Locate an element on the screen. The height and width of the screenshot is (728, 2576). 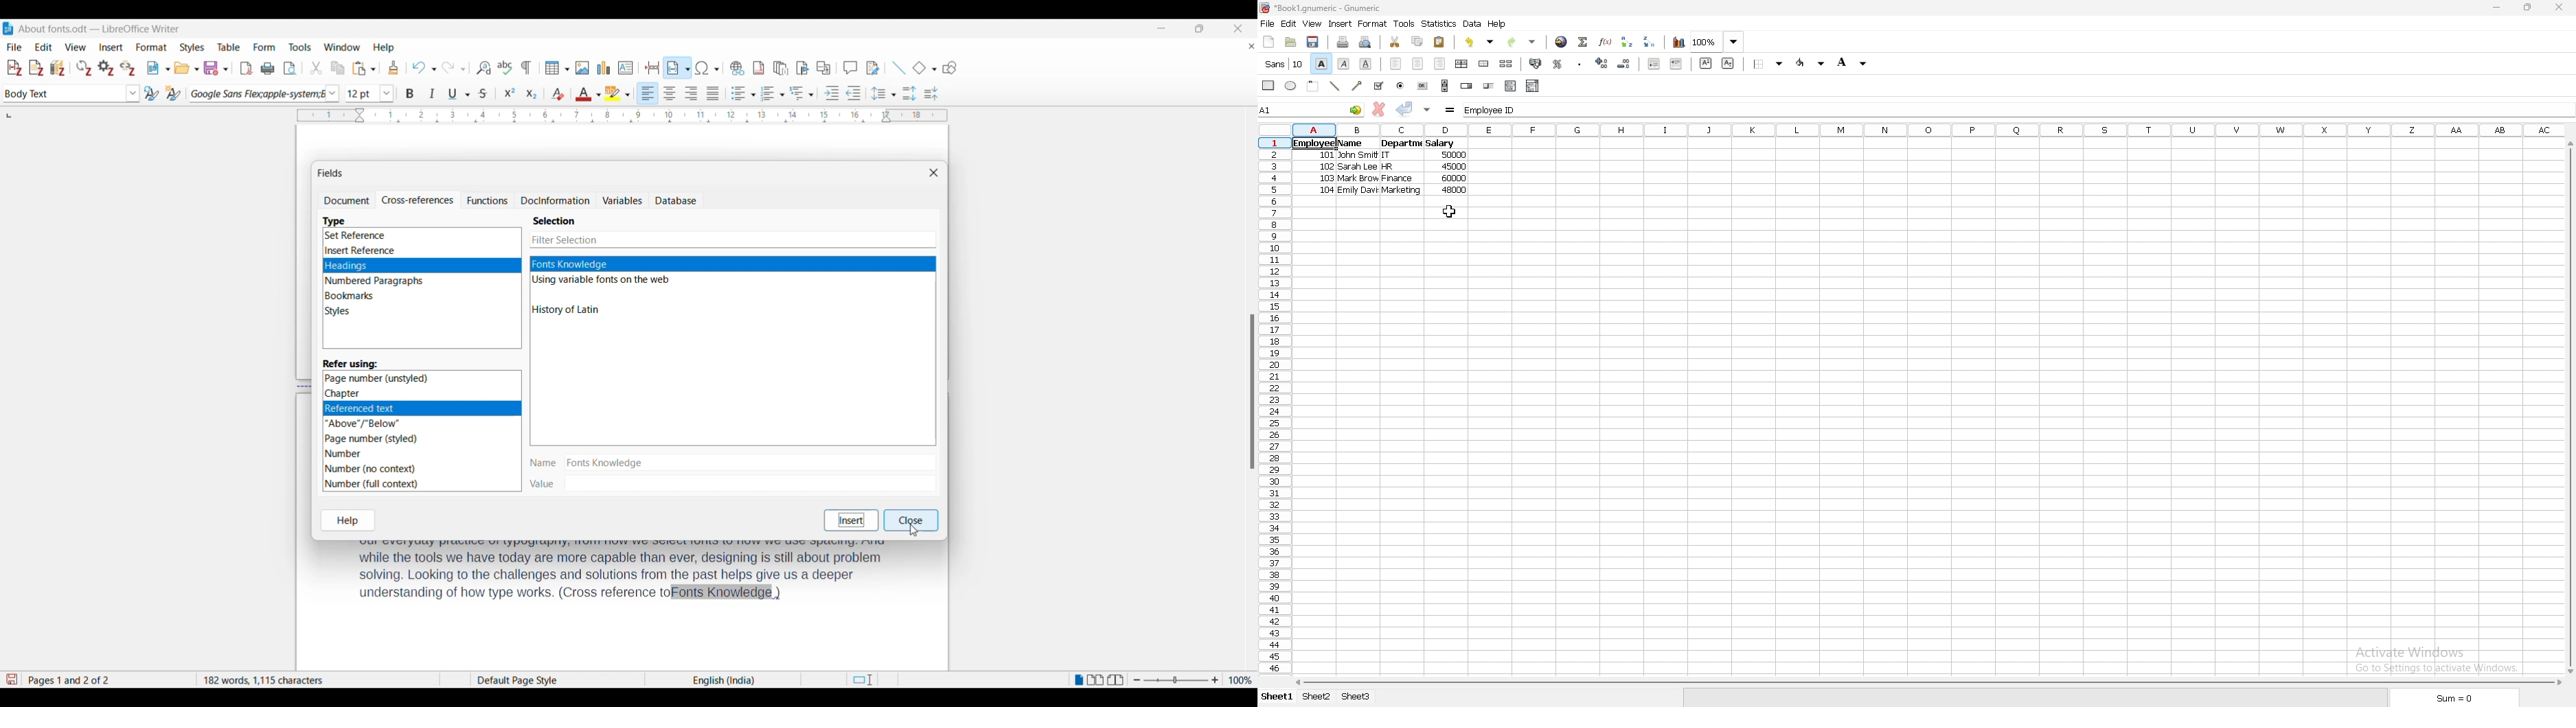
Cut is located at coordinates (316, 67).